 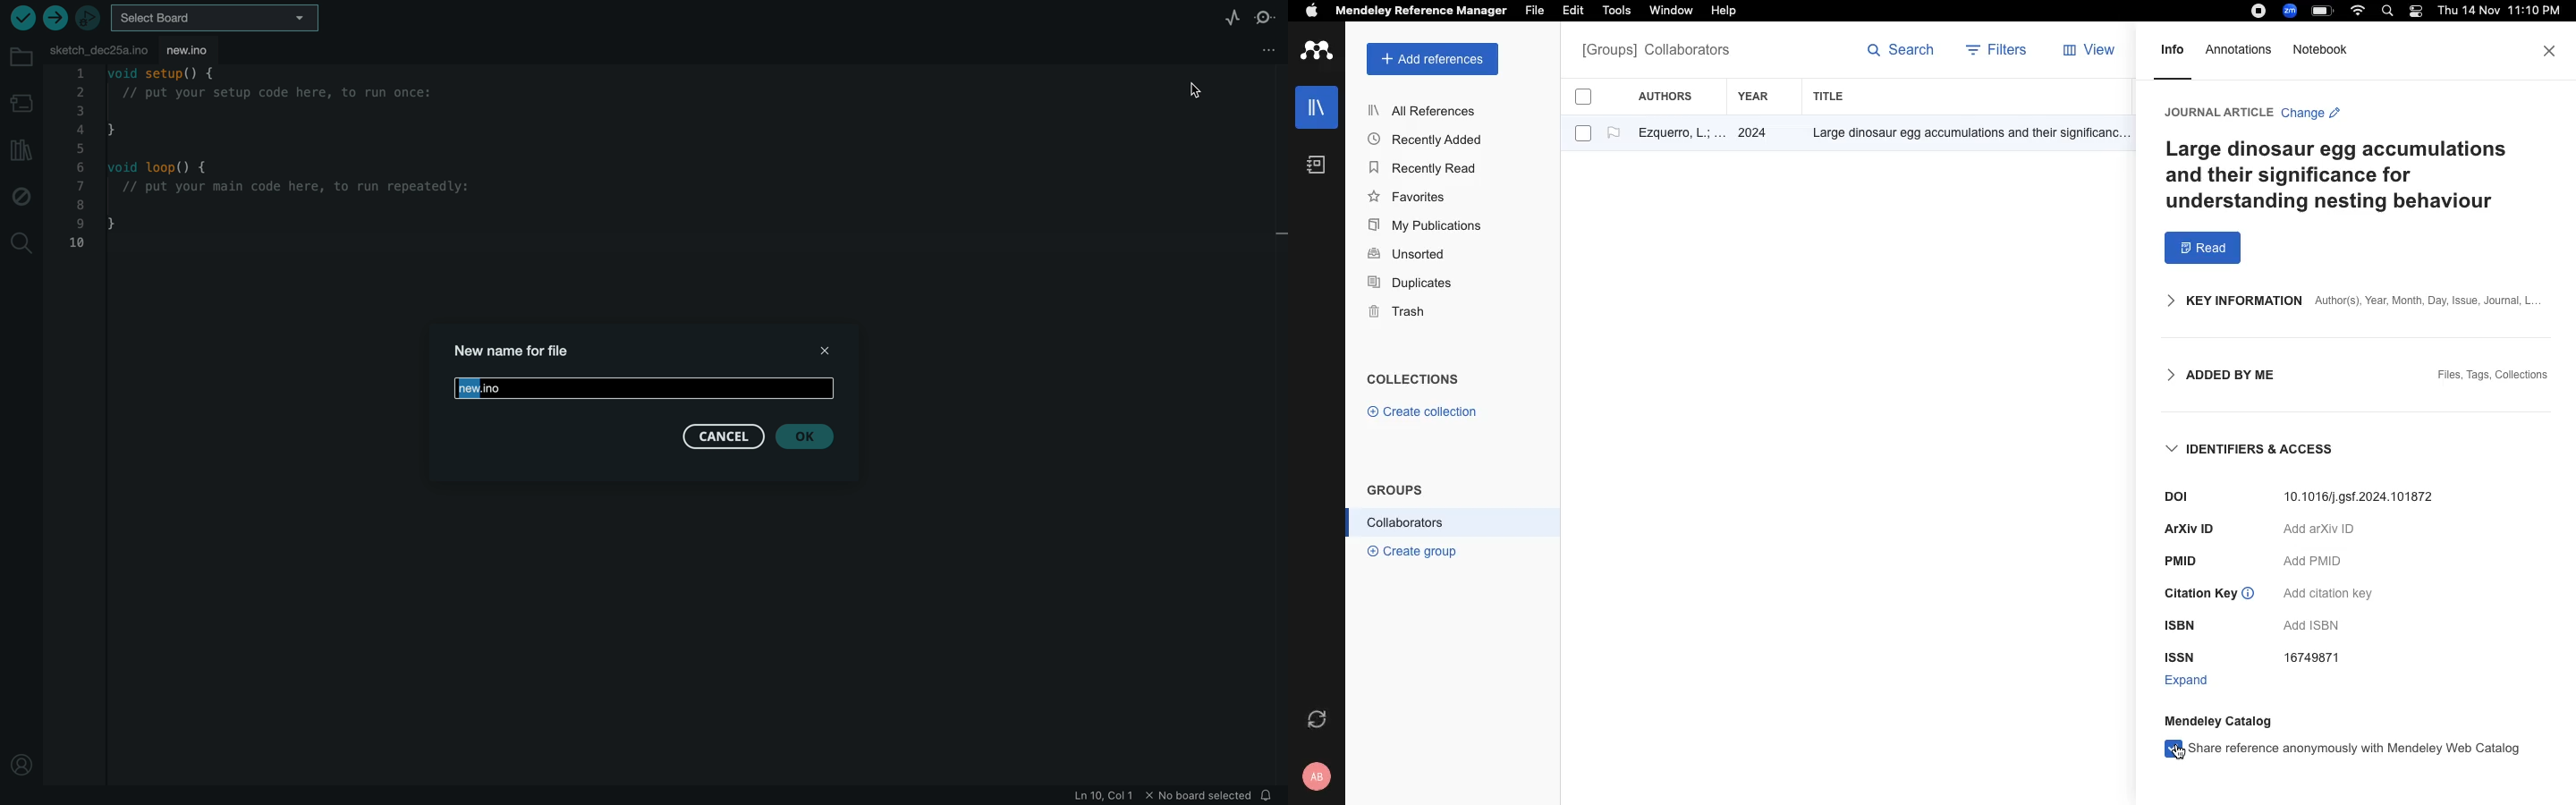 What do you see at coordinates (1312, 13) in the screenshot?
I see `apple logo` at bounding box center [1312, 13].